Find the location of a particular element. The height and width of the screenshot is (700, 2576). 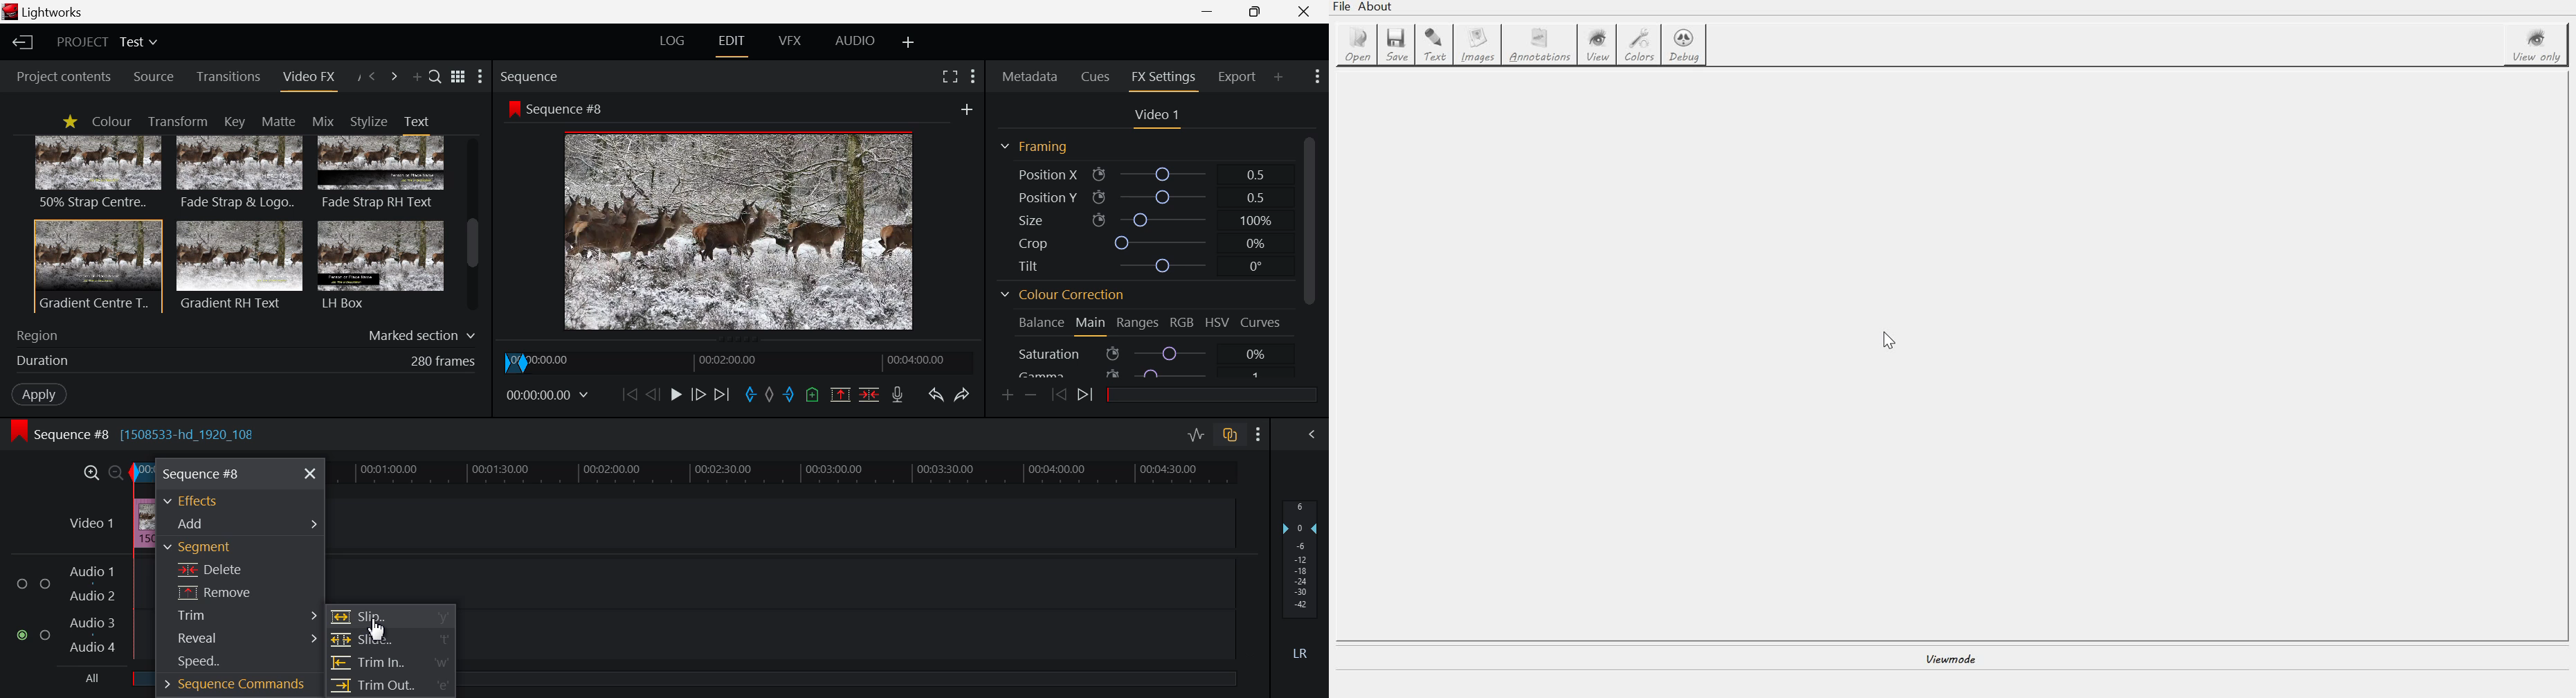

Gamma is located at coordinates (1141, 372).